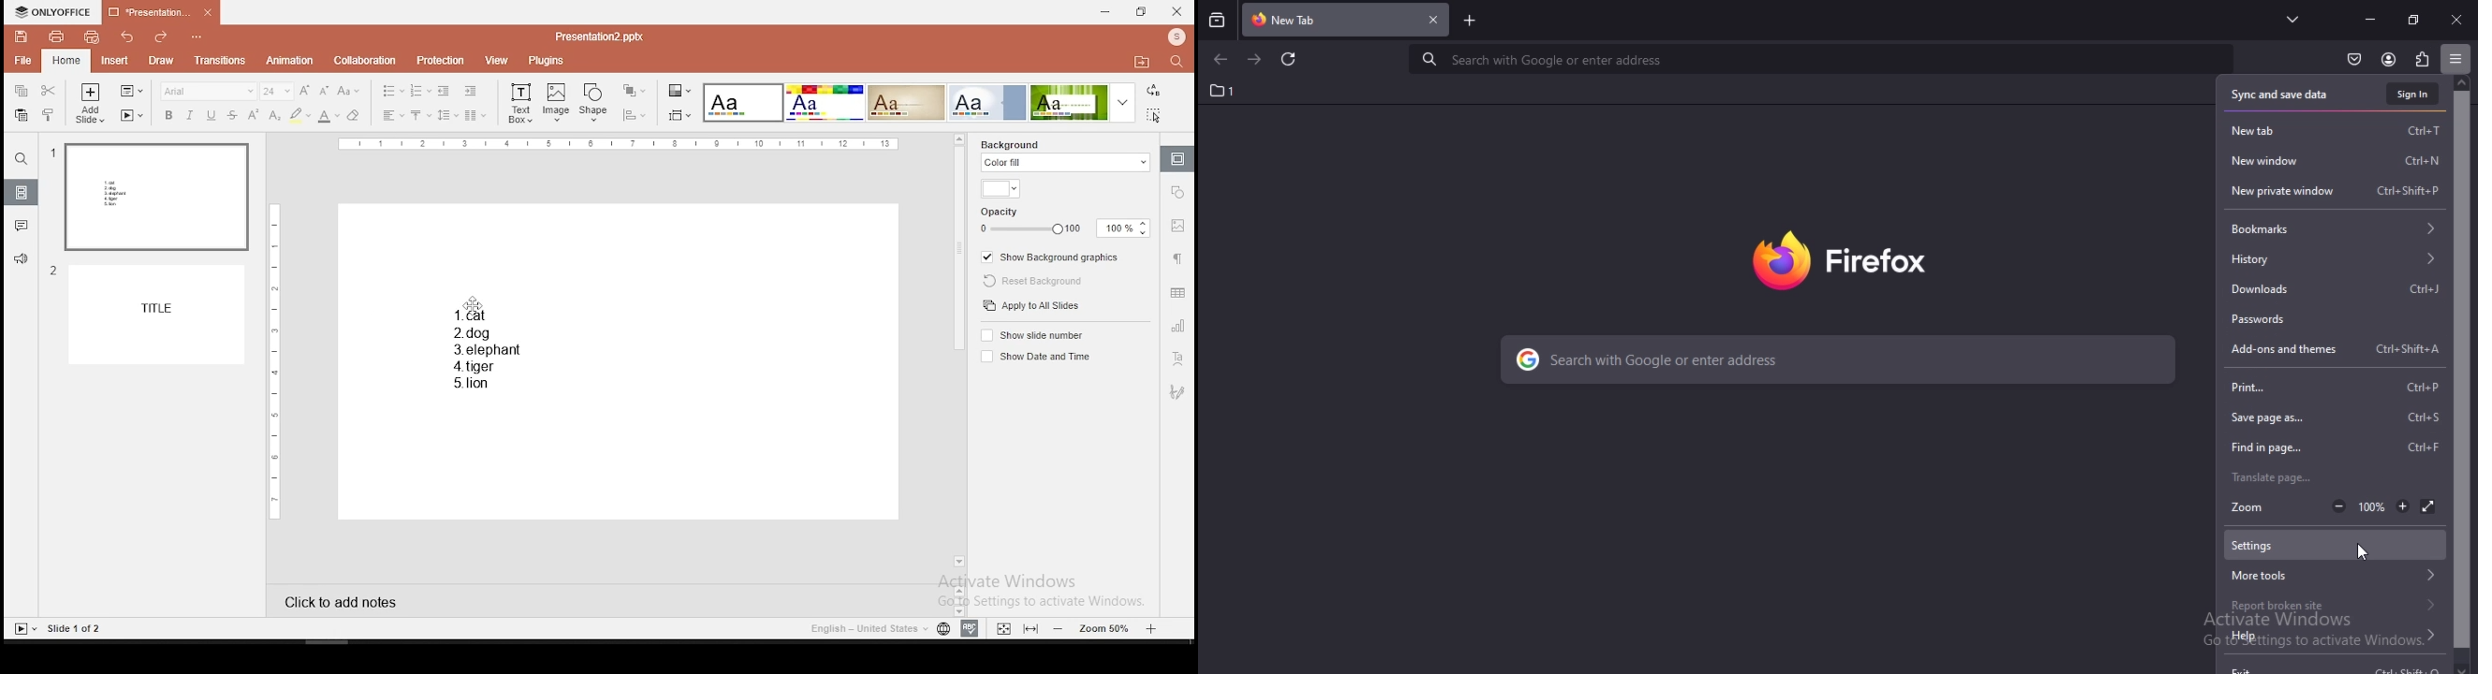  What do you see at coordinates (2388, 60) in the screenshot?
I see `account` at bounding box center [2388, 60].